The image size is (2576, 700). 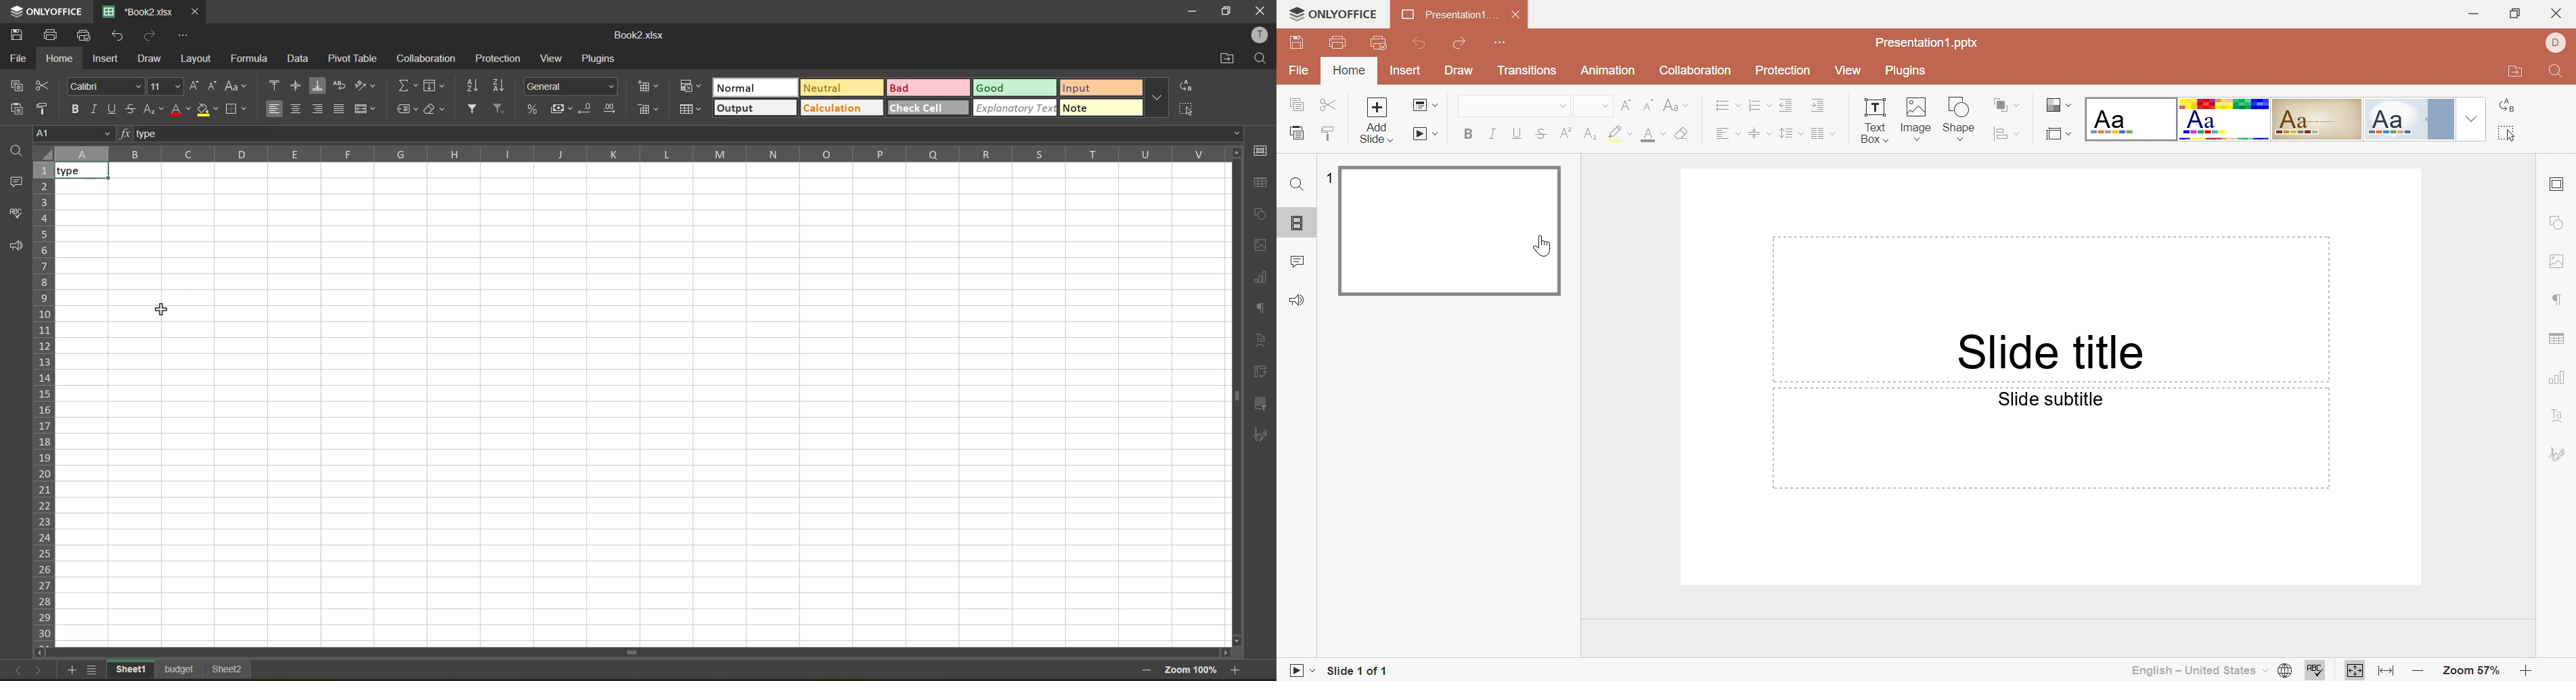 What do you see at coordinates (497, 110) in the screenshot?
I see `clear filter` at bounding box center [497, 110].